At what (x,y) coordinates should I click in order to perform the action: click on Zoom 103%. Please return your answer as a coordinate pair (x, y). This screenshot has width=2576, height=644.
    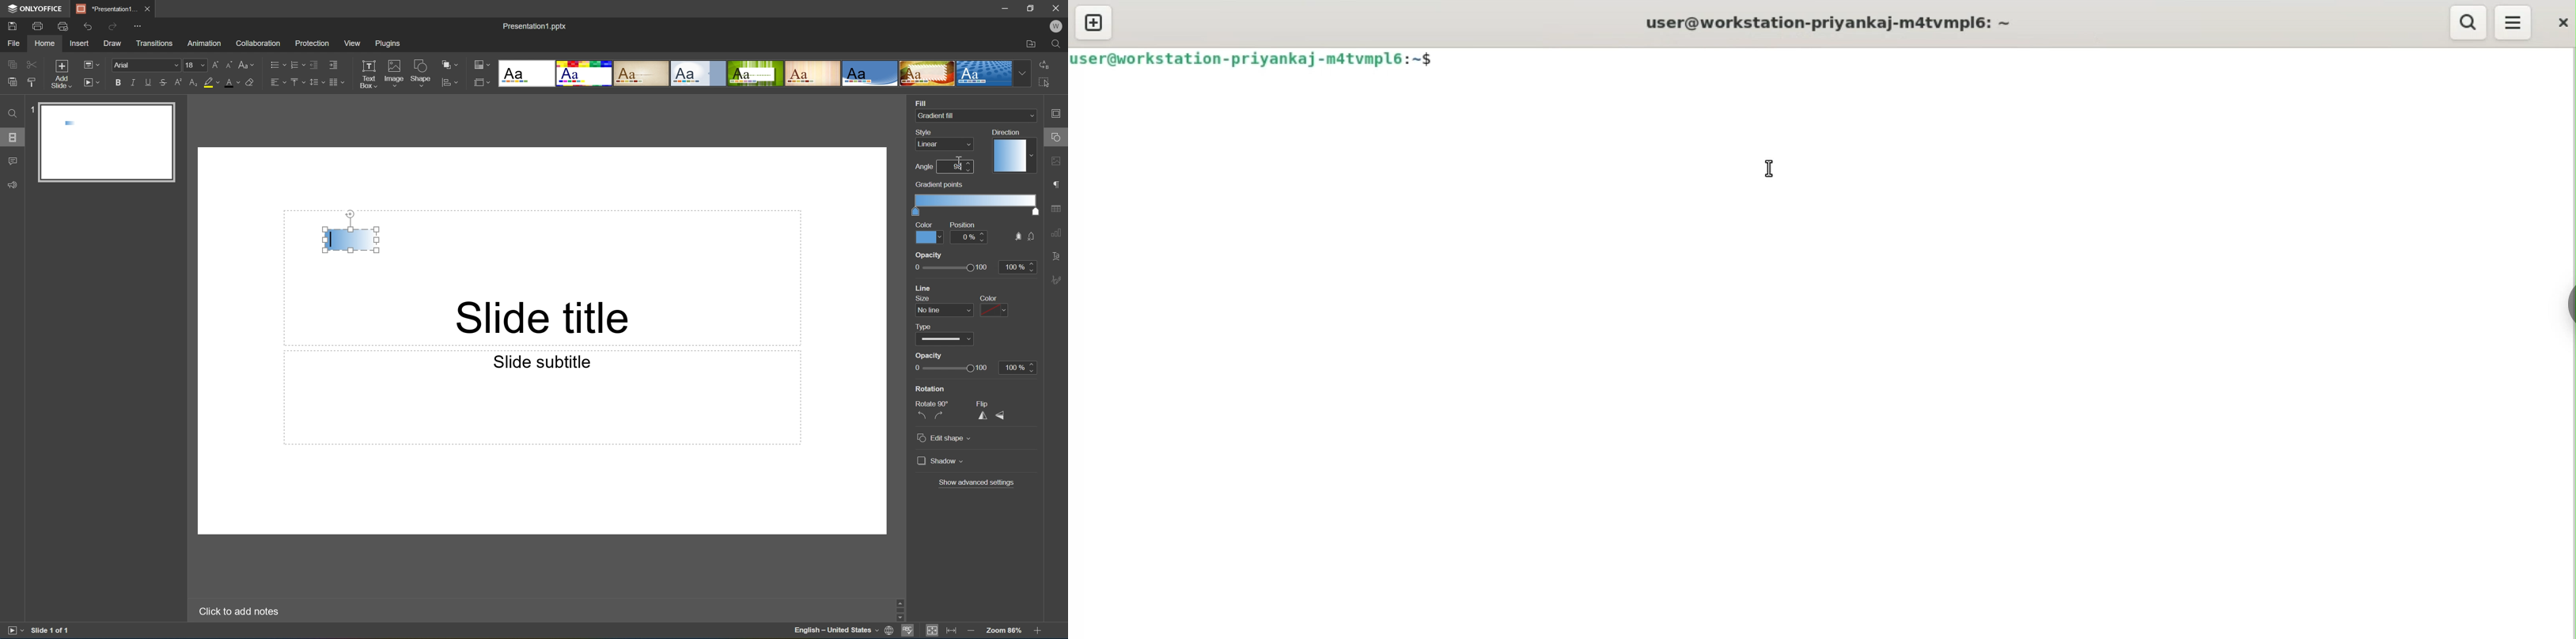
    Looking at the image, I should click on (1005, 631).